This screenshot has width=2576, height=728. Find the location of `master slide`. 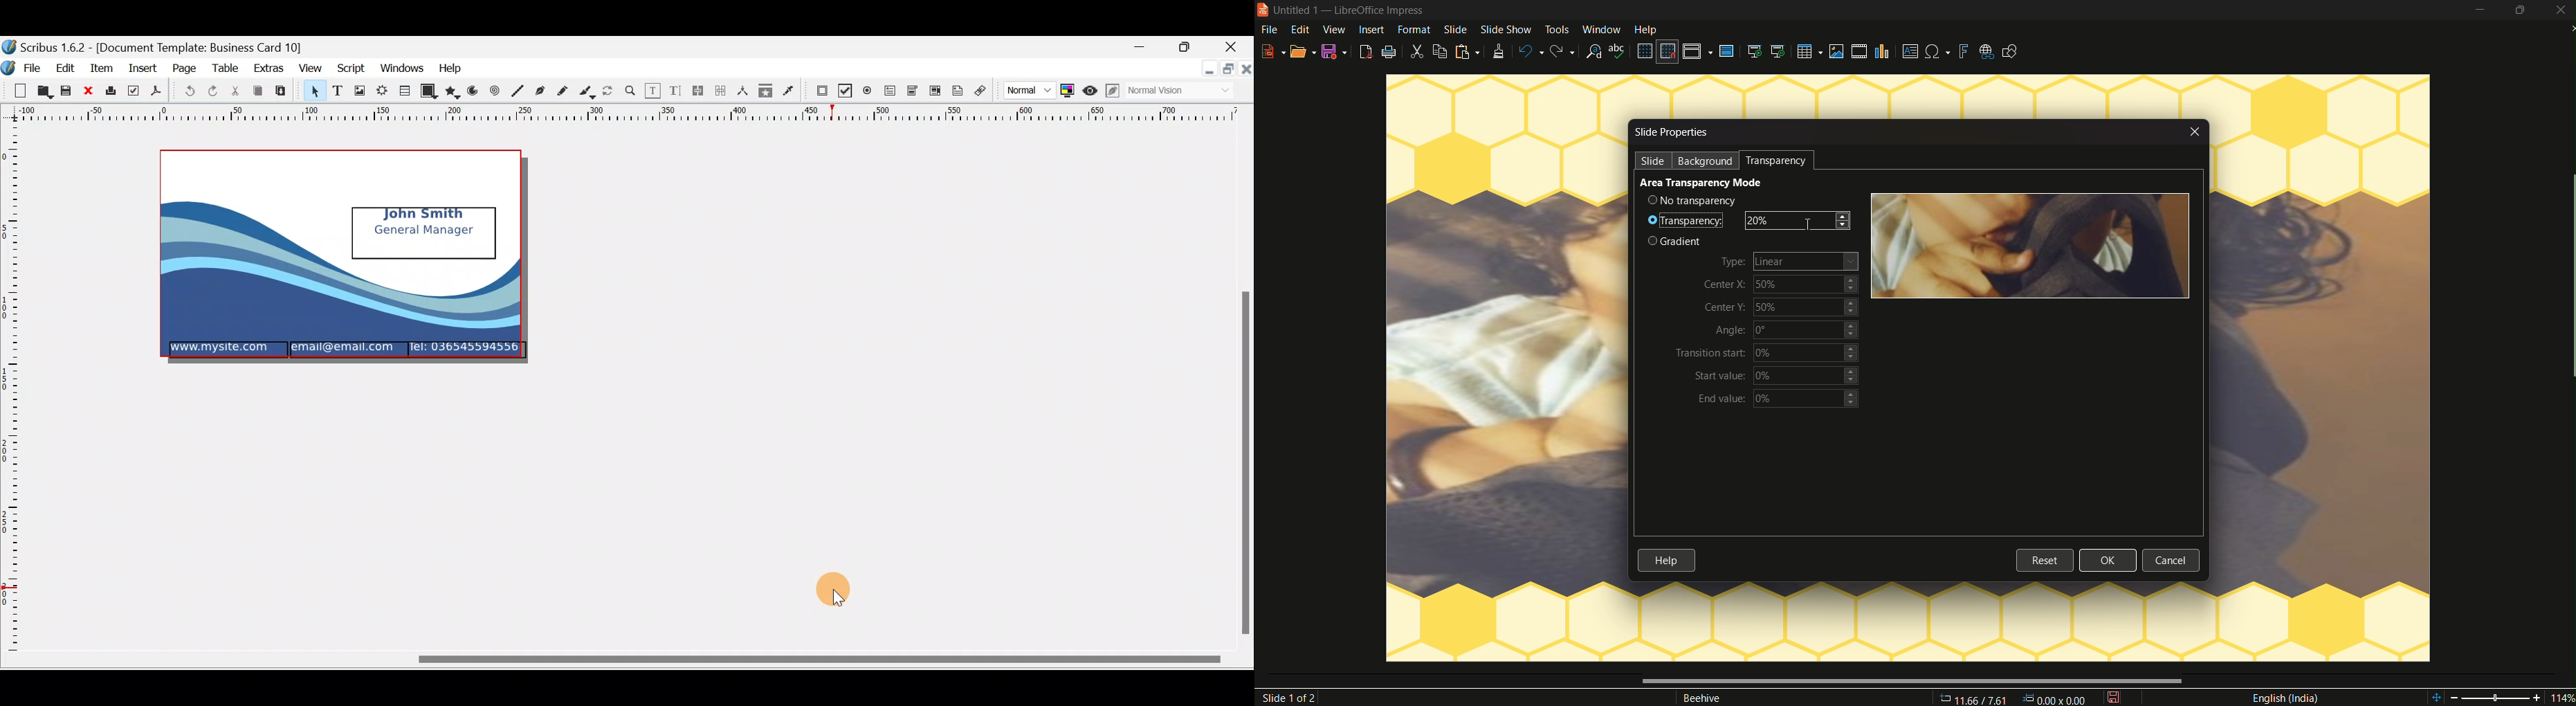

master slide is located at coordinates (1729, 52).